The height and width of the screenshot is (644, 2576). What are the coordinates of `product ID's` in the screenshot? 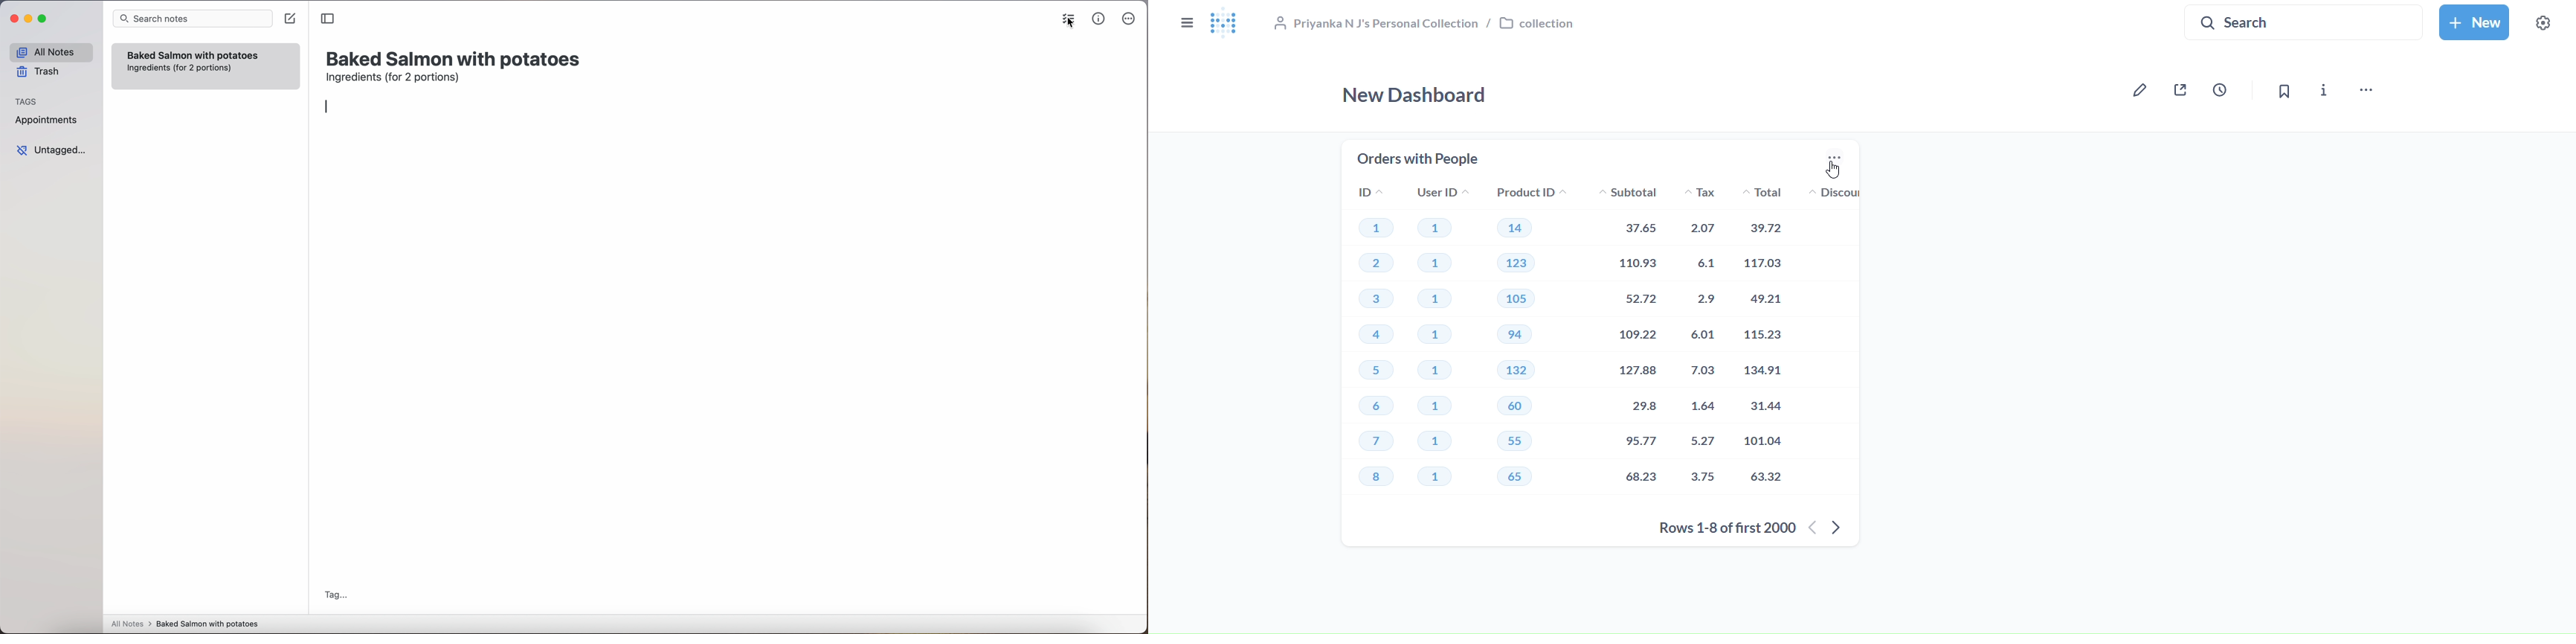 It's located at (1526, 344).